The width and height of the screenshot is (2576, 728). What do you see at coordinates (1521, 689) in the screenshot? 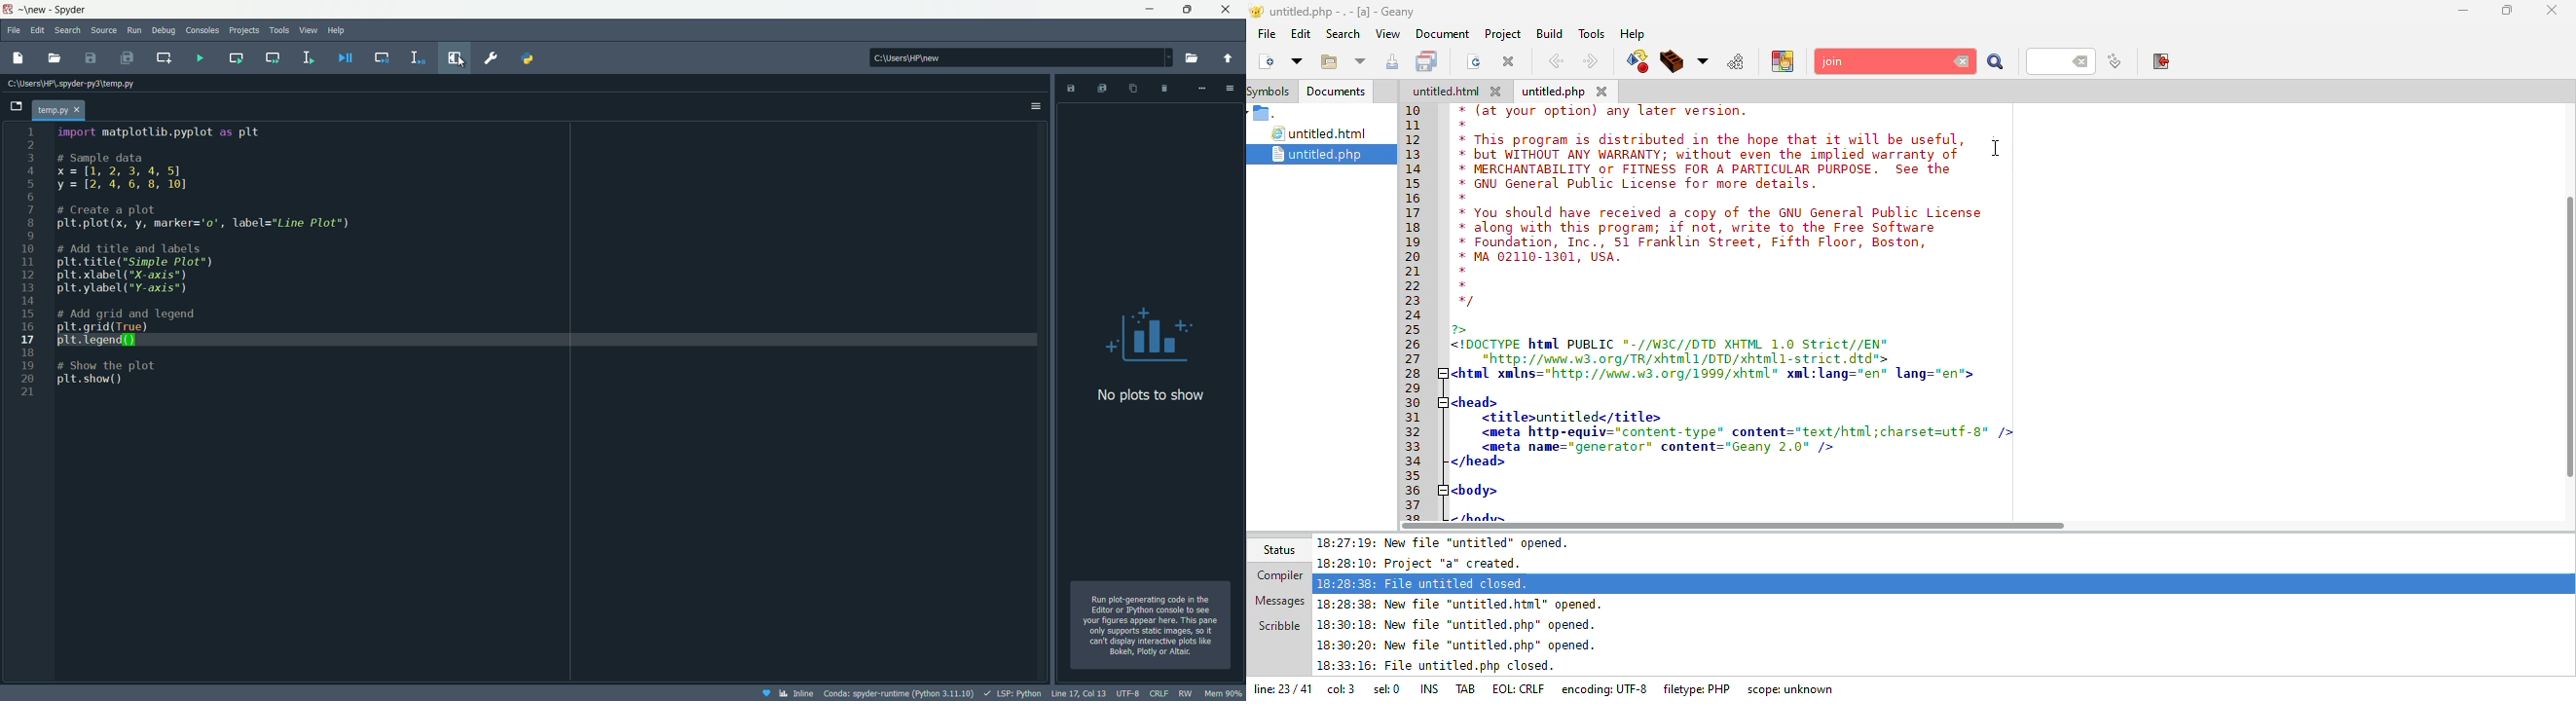
I see `eol: CRLF` at bounding box center [1521, 689].